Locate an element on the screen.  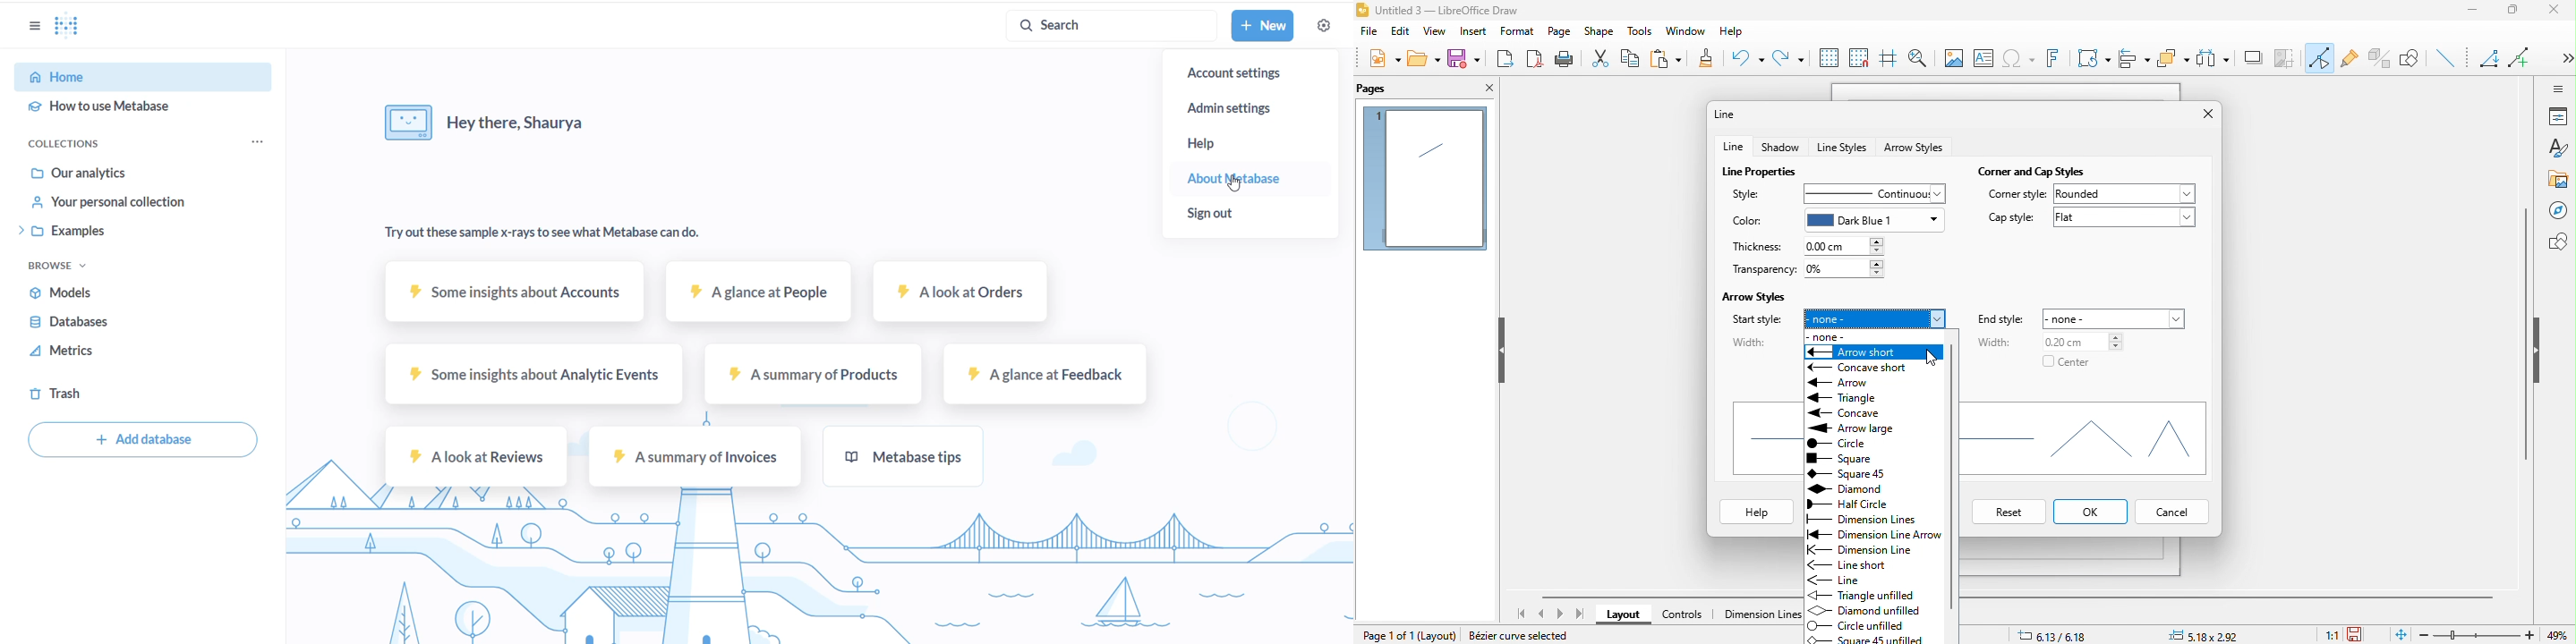
triangle unfilled is located at coordinates (1865, 594).